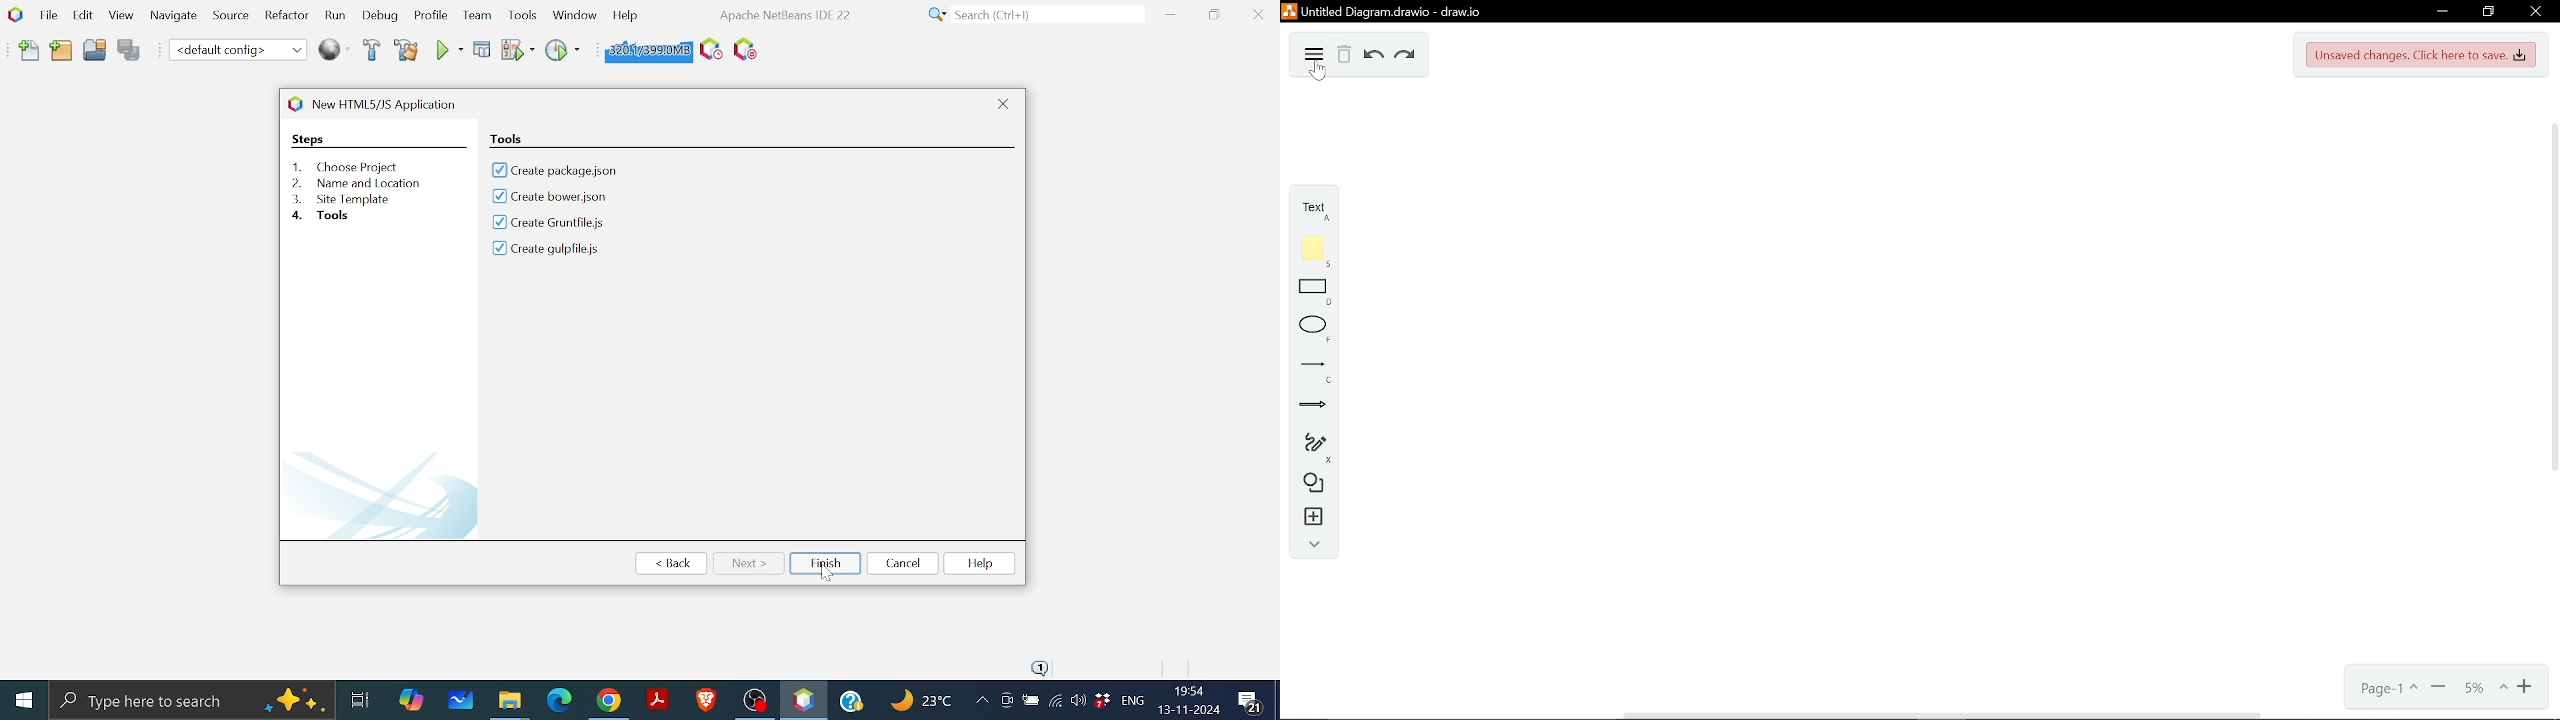 This screenshot has height=728, width=2576. What do you see at coordinates (1308, 249) in the screenshot?
I see `Note` at bounding box center [1308, 249].